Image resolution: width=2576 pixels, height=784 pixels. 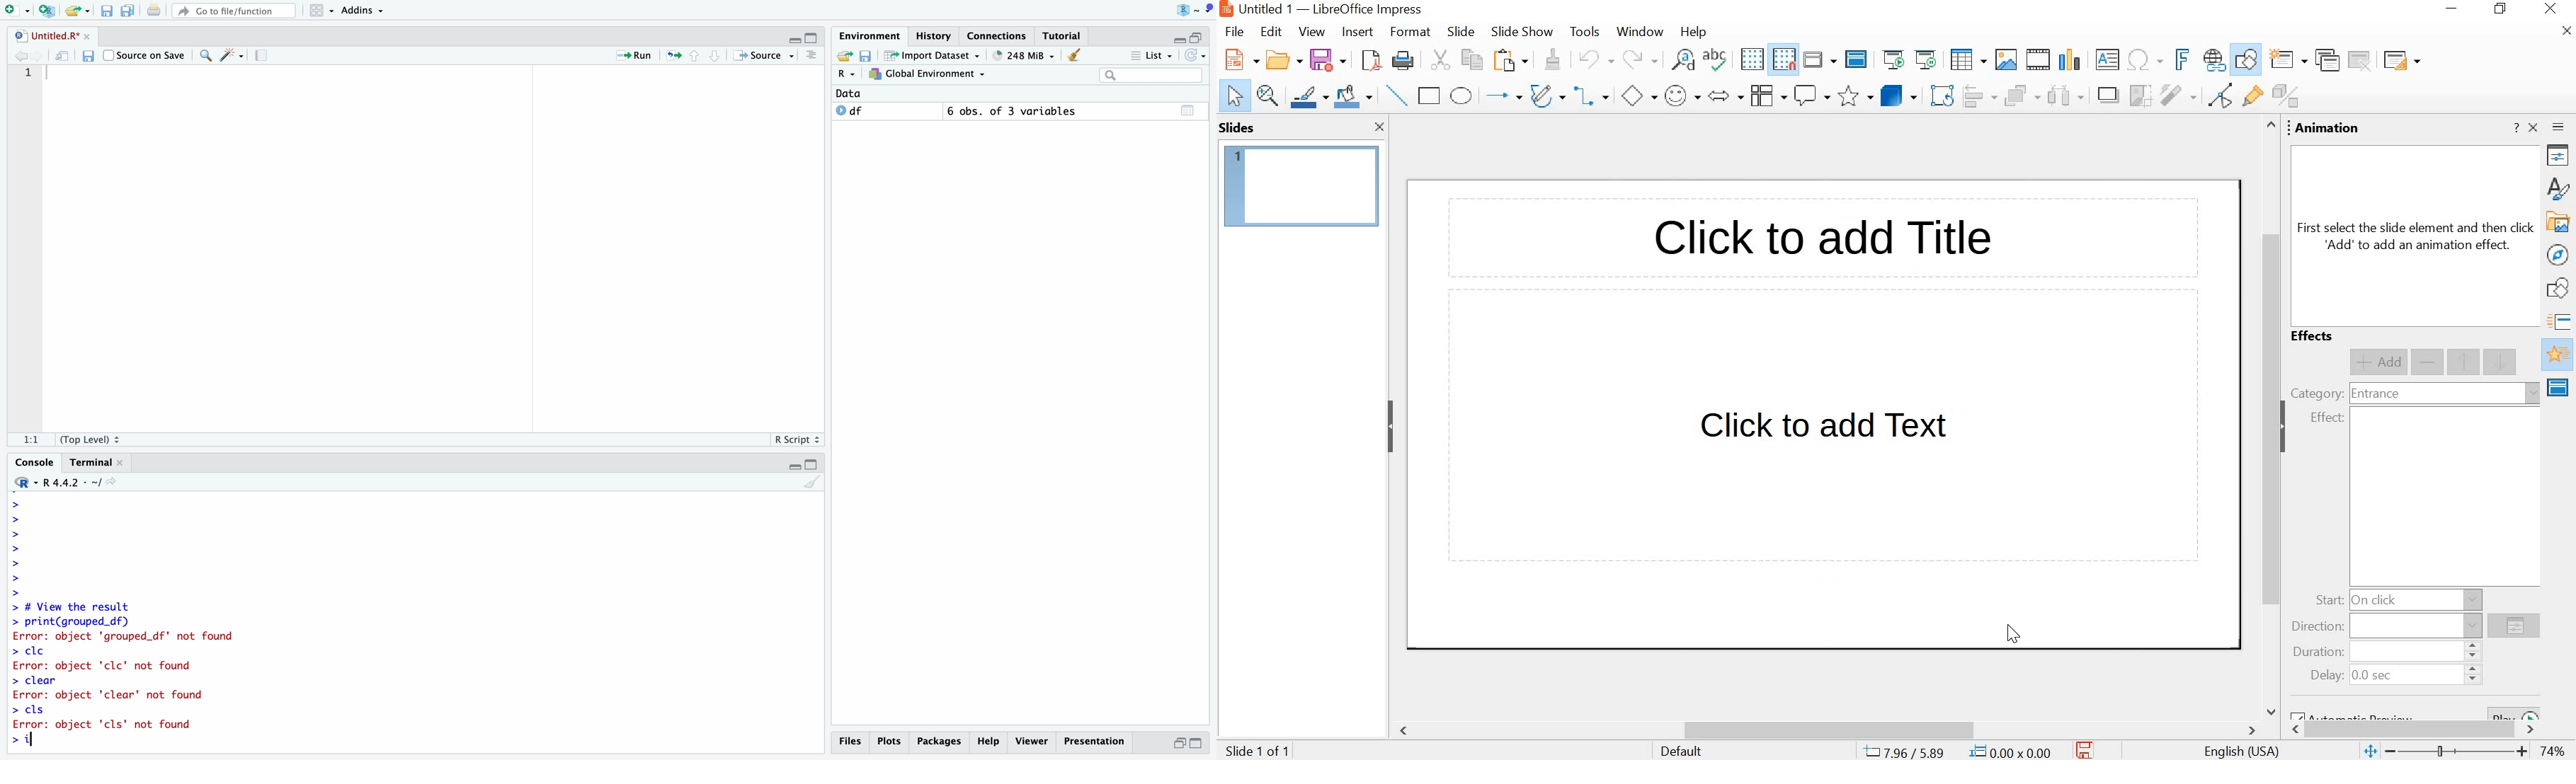 What do you see at coordinates (49, 11) in the screenshot?
I see `Create new project` at bounding box center [49, 11].